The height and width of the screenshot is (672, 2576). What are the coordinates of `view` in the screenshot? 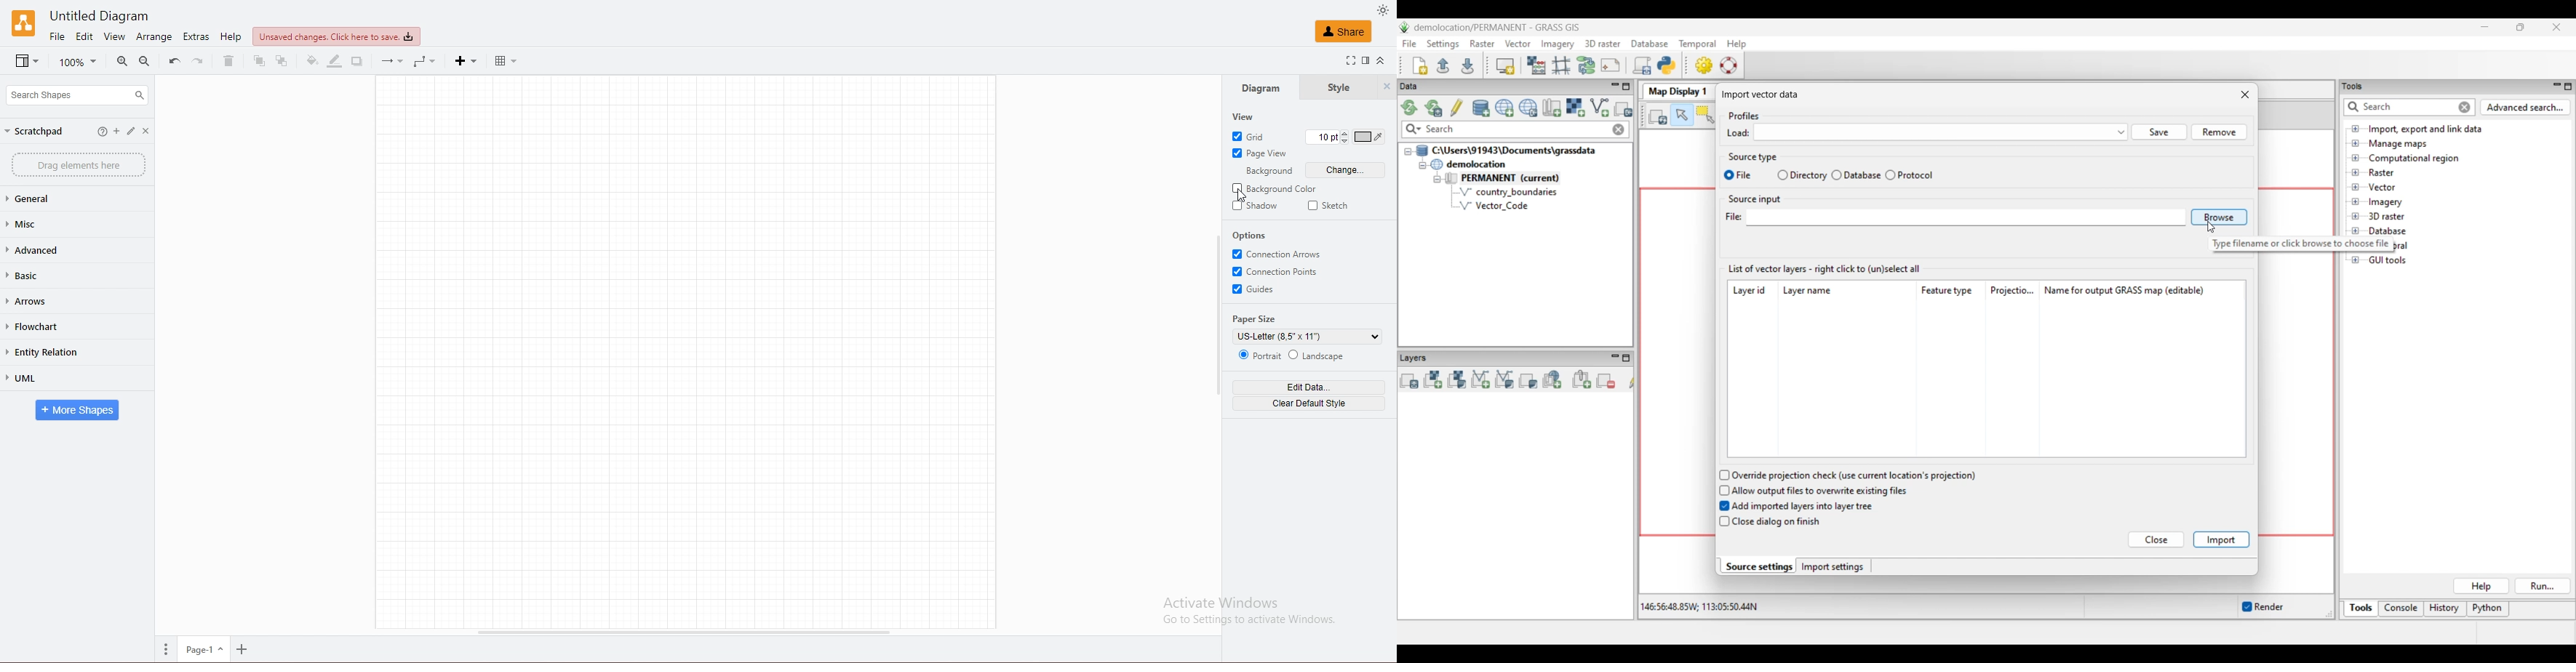 It's located at (113, 36).